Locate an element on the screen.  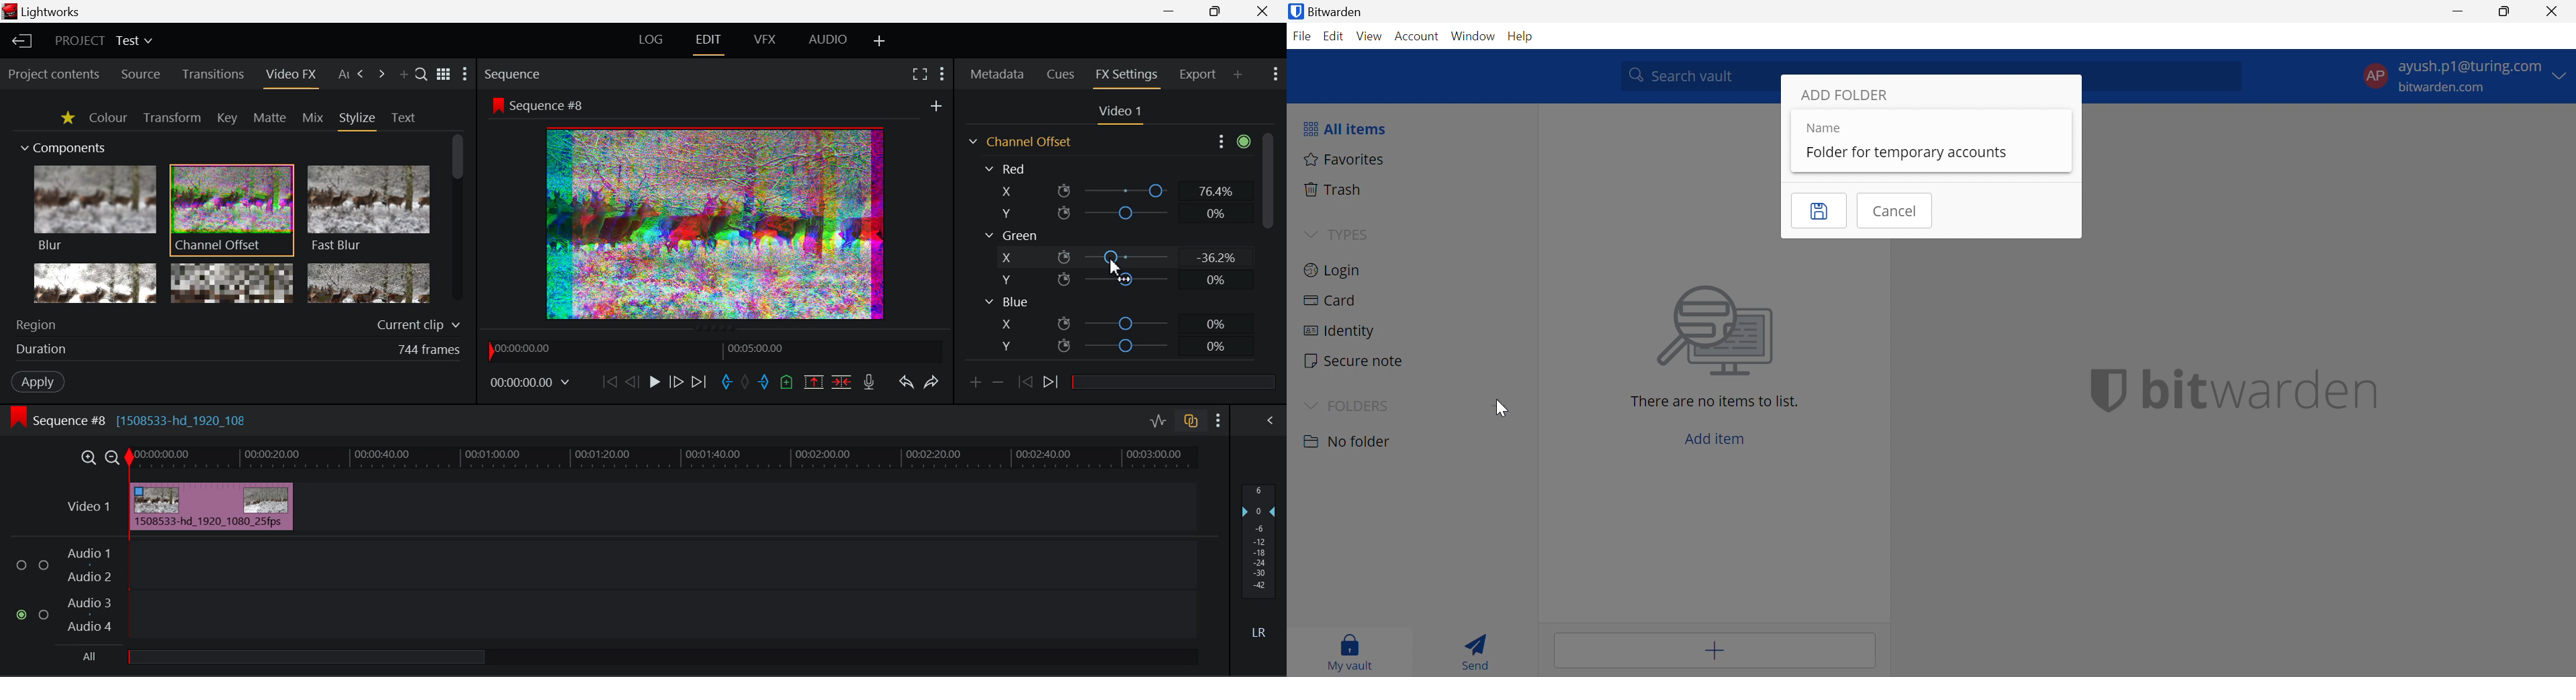
Restore Down is located at coordinates (1174, 12).